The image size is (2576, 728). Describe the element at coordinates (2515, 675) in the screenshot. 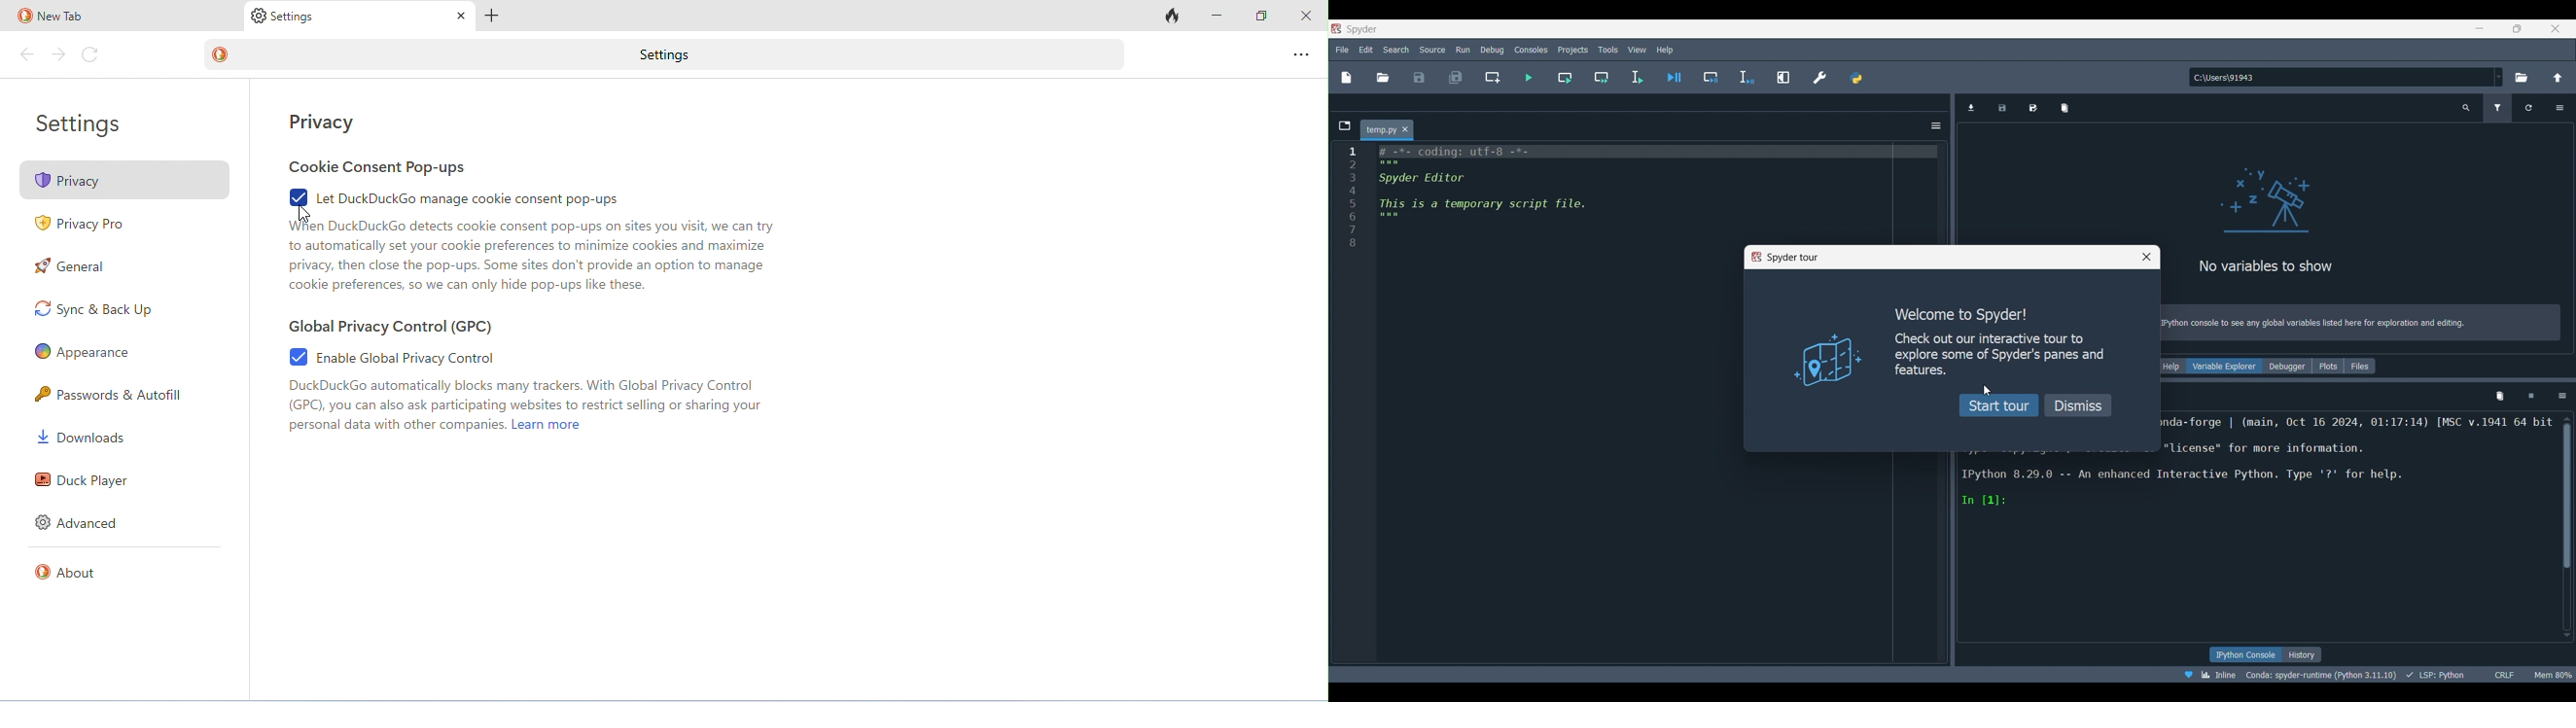

I see `RW` at that location.